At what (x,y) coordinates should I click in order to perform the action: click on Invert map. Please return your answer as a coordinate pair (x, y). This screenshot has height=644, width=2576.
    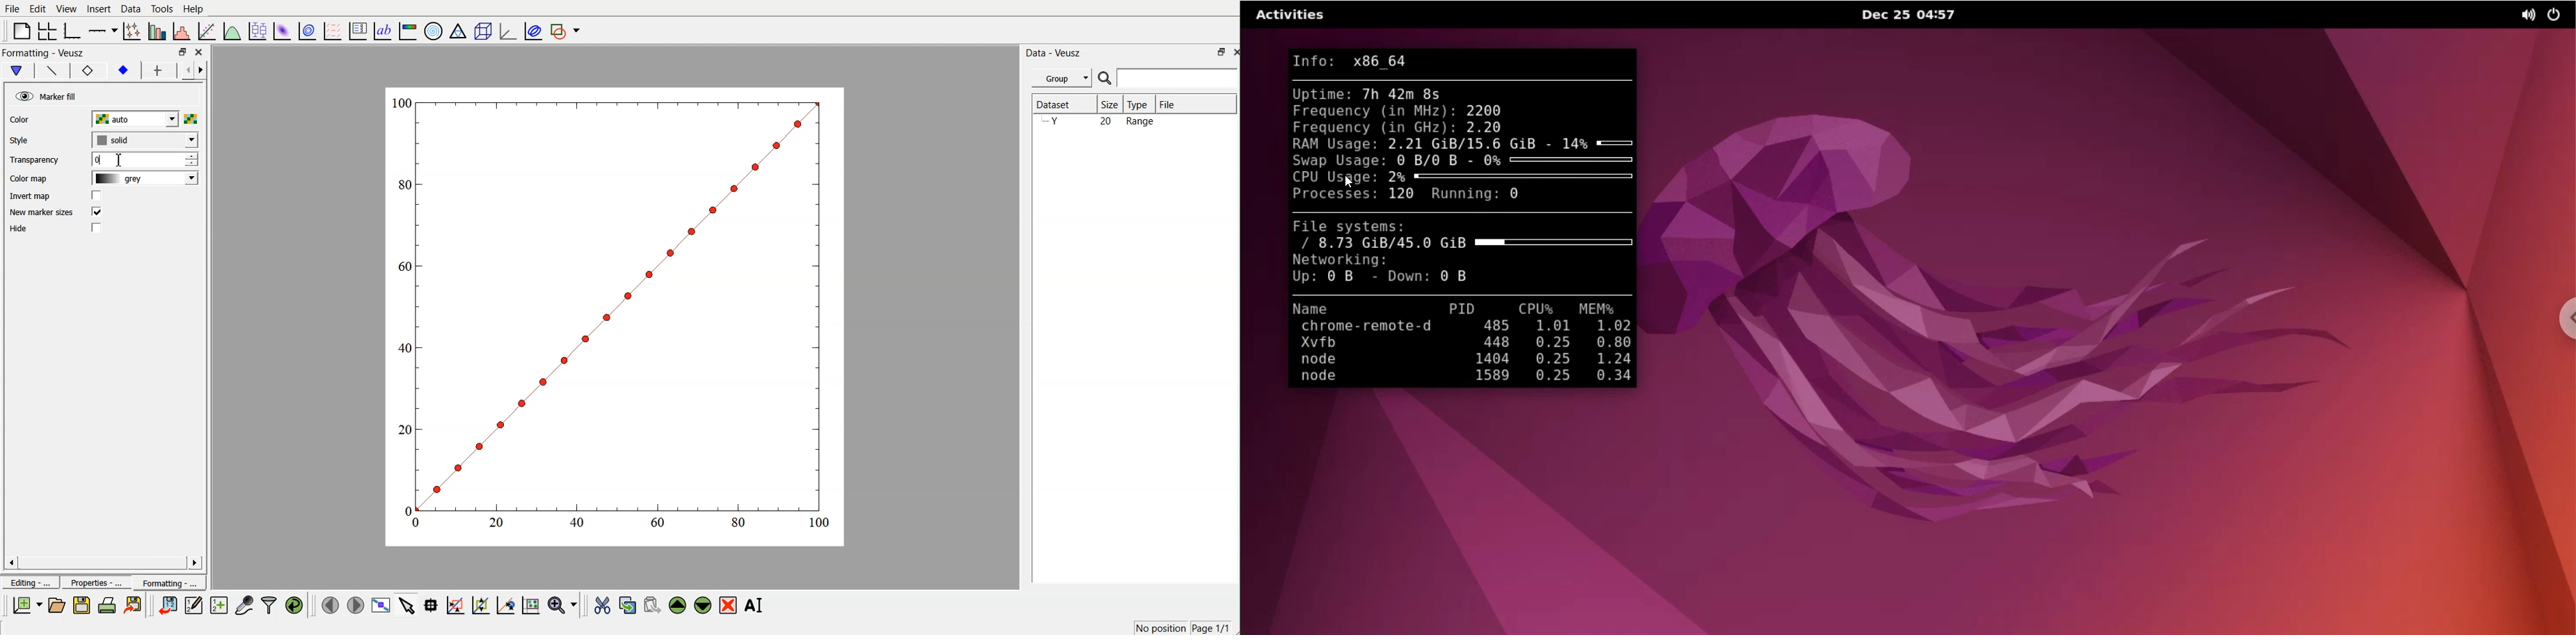
    Looking at the image, I should click on (30, 196).